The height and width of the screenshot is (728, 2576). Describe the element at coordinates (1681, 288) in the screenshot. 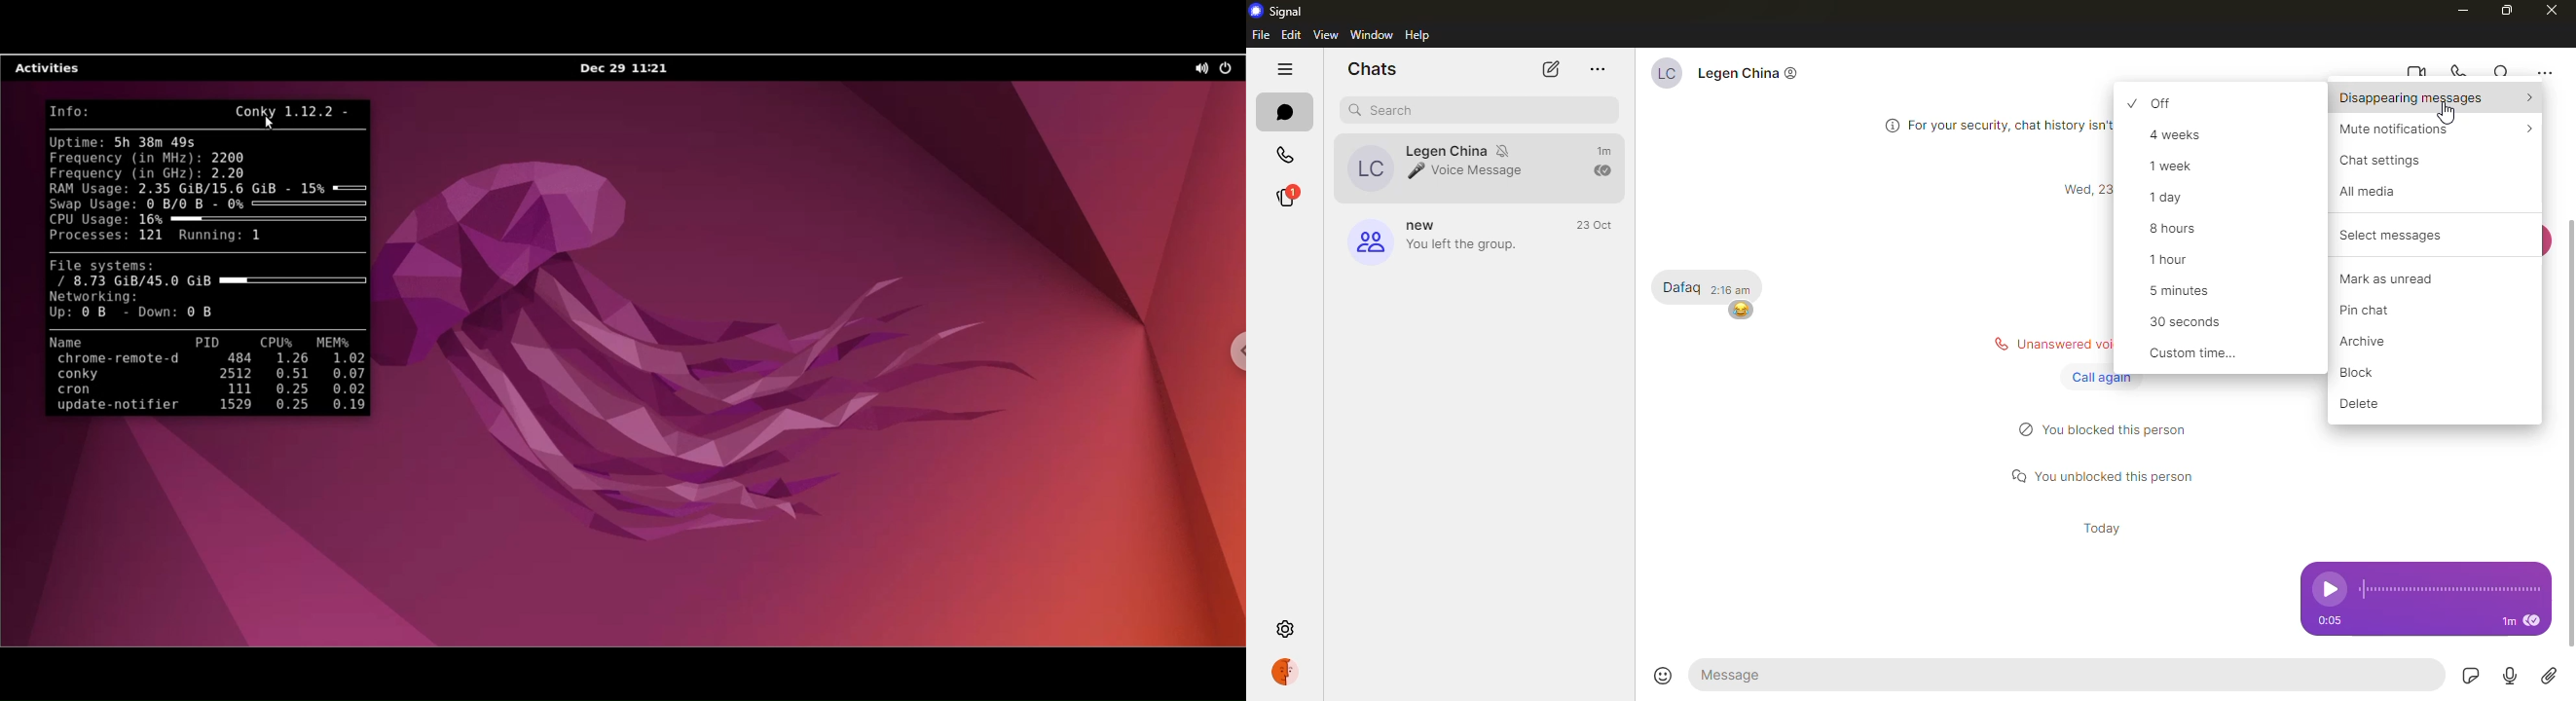

I see `message` at that location.